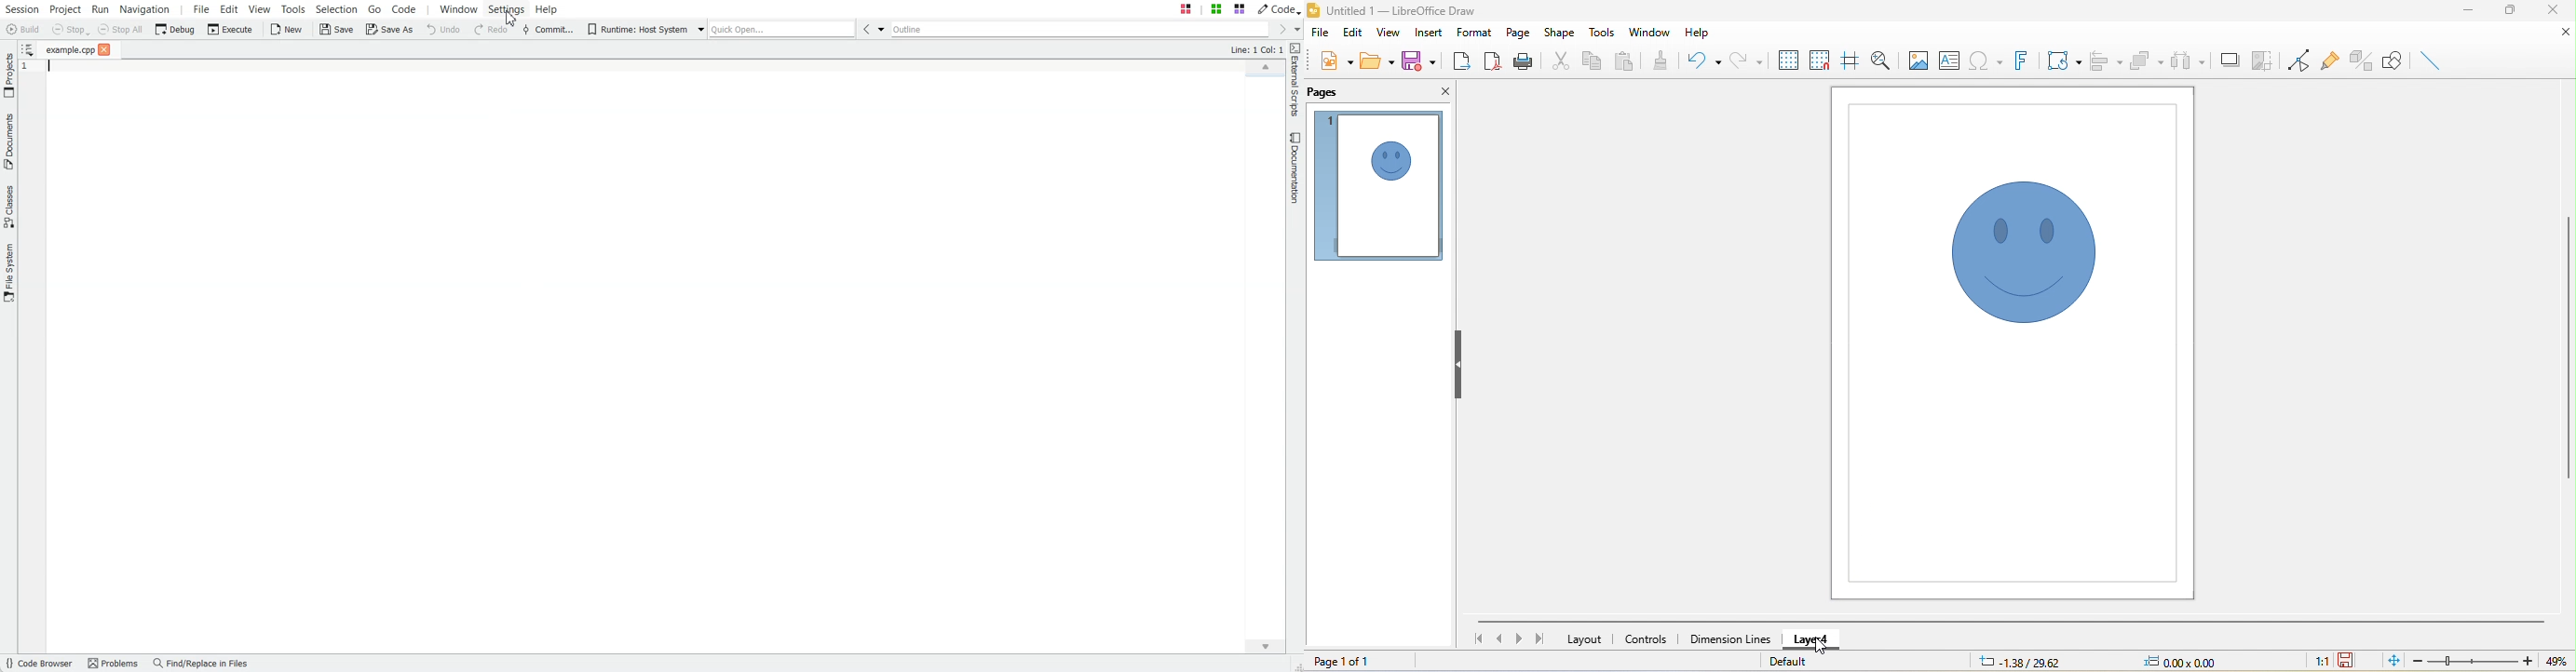 This screenshot has height=672, width=2576. I want to click on arrange, so click(2148, 60).